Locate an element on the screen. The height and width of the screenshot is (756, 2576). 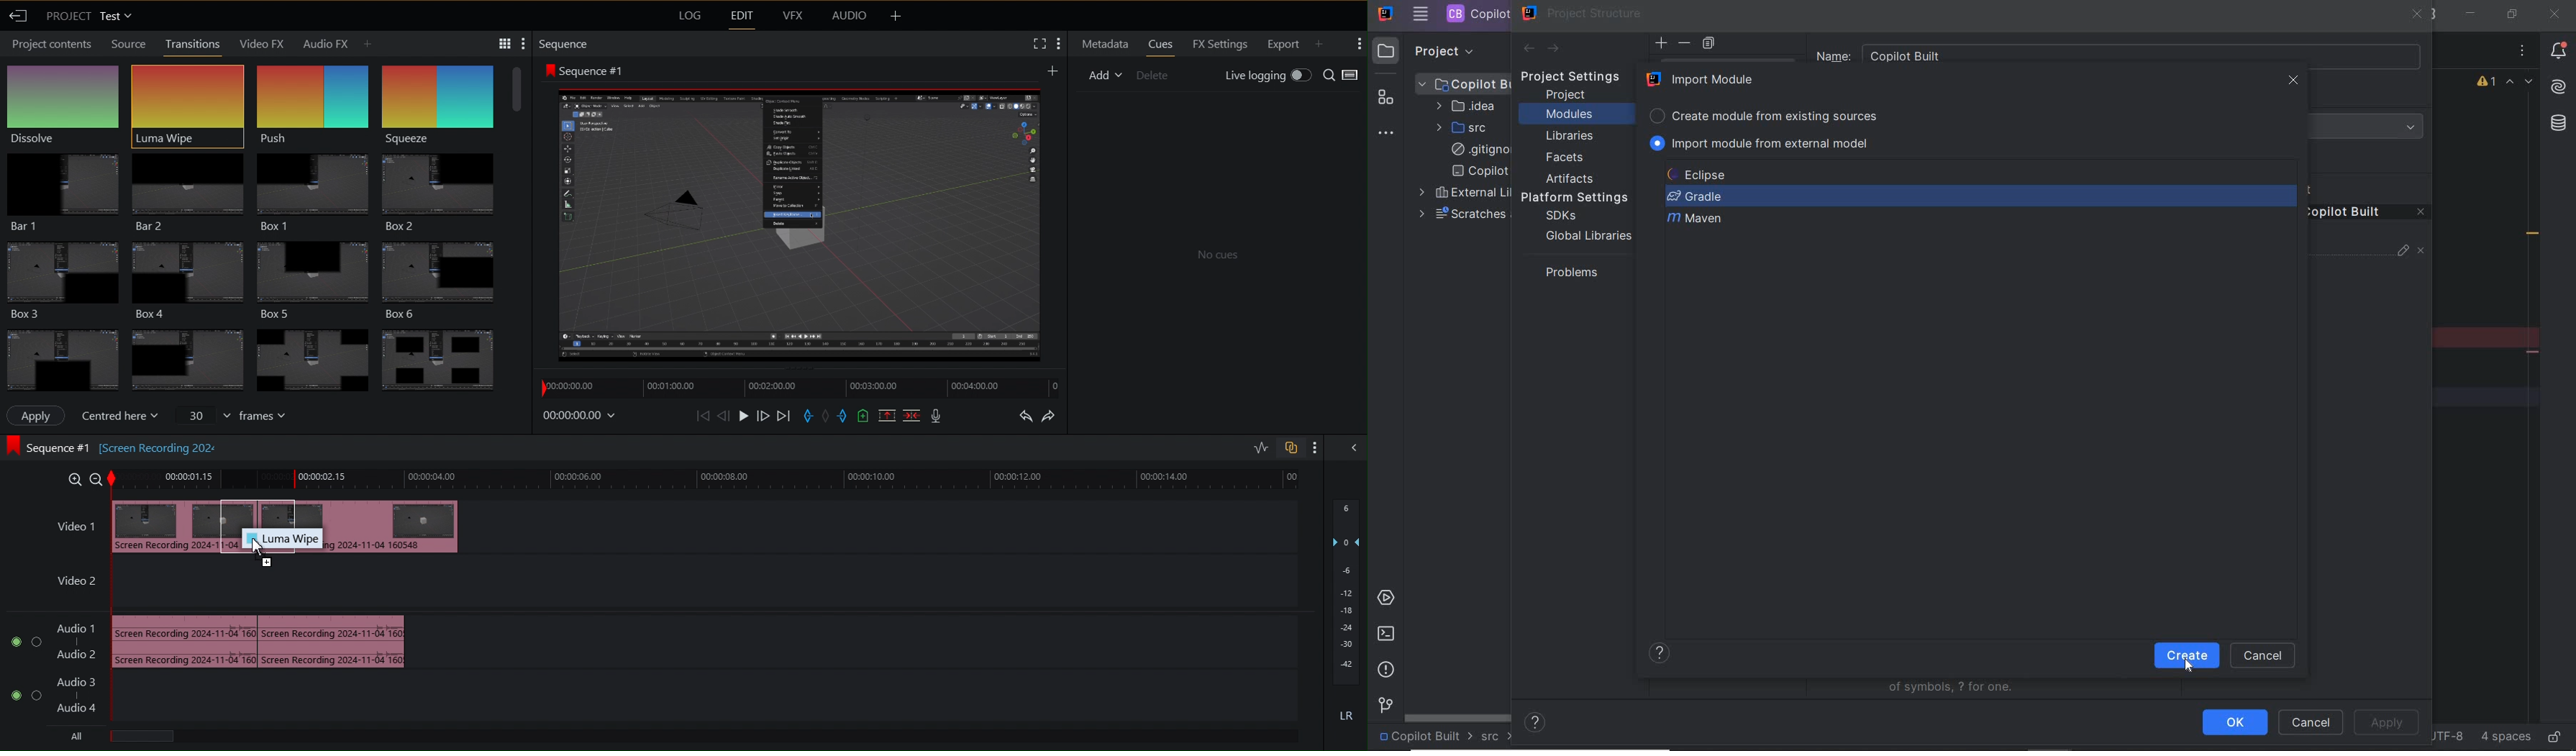
Luma Wipe is located at coordinates (281, 539).